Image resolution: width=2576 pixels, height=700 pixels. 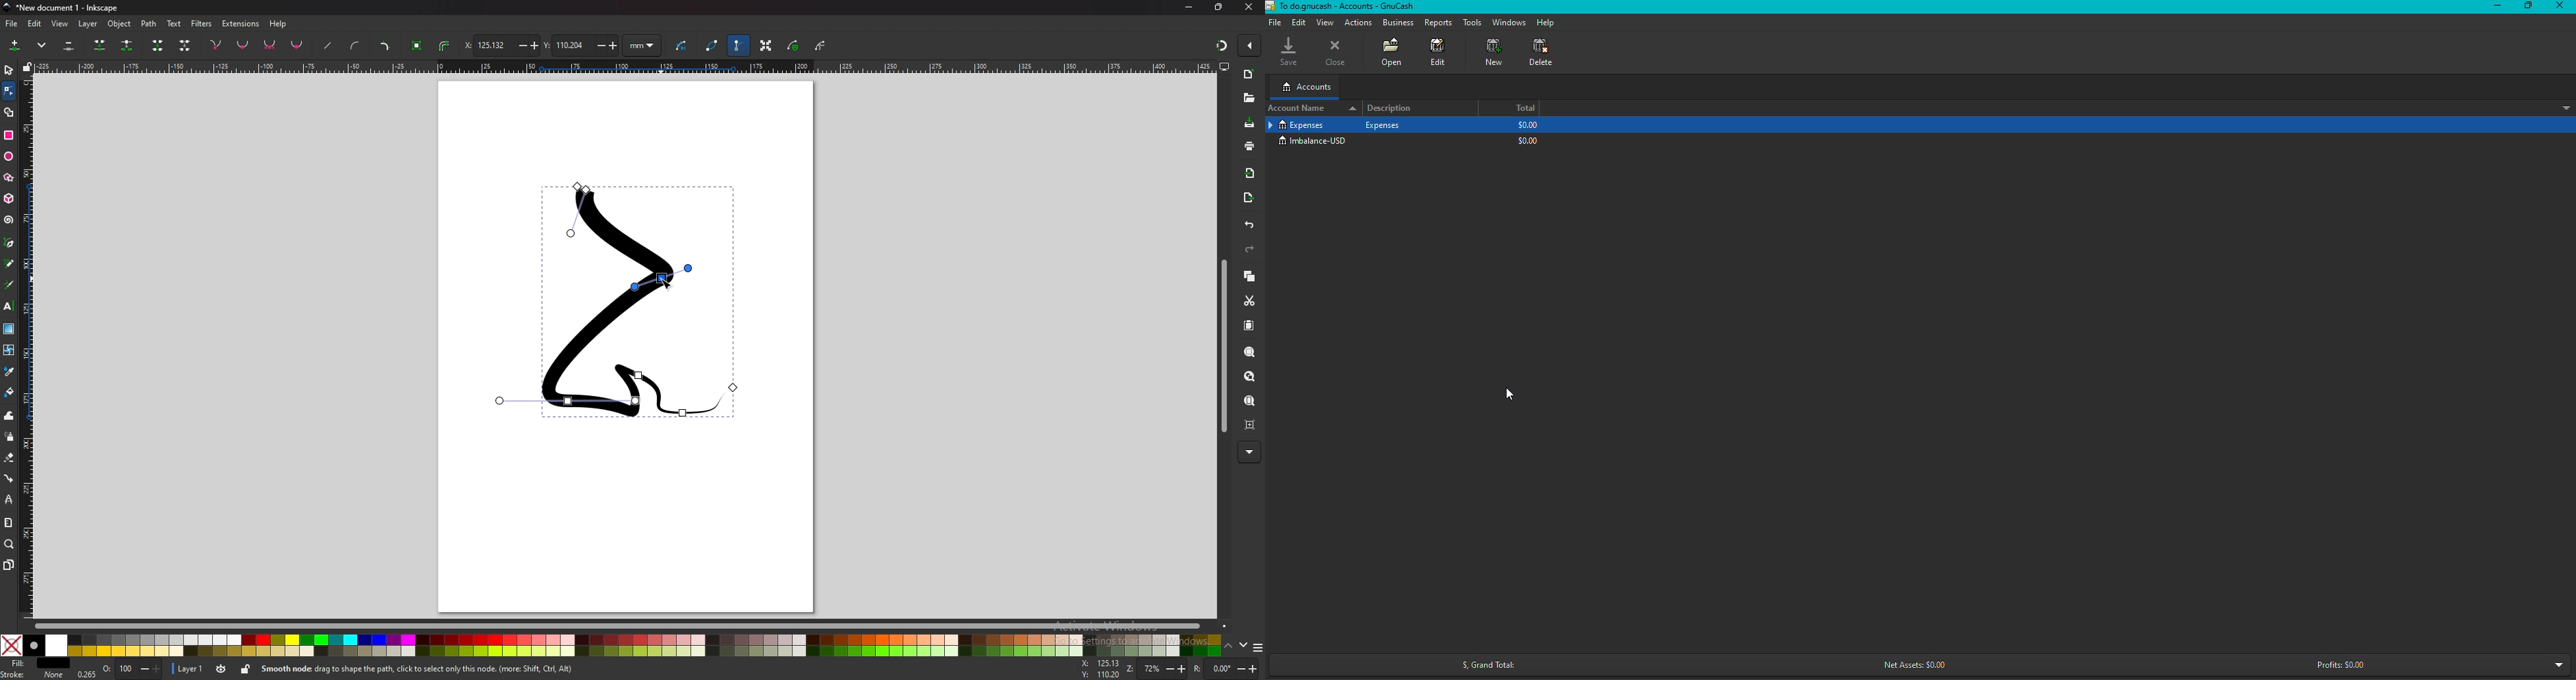 I want to click on sort, so click(x=1350, y=109).